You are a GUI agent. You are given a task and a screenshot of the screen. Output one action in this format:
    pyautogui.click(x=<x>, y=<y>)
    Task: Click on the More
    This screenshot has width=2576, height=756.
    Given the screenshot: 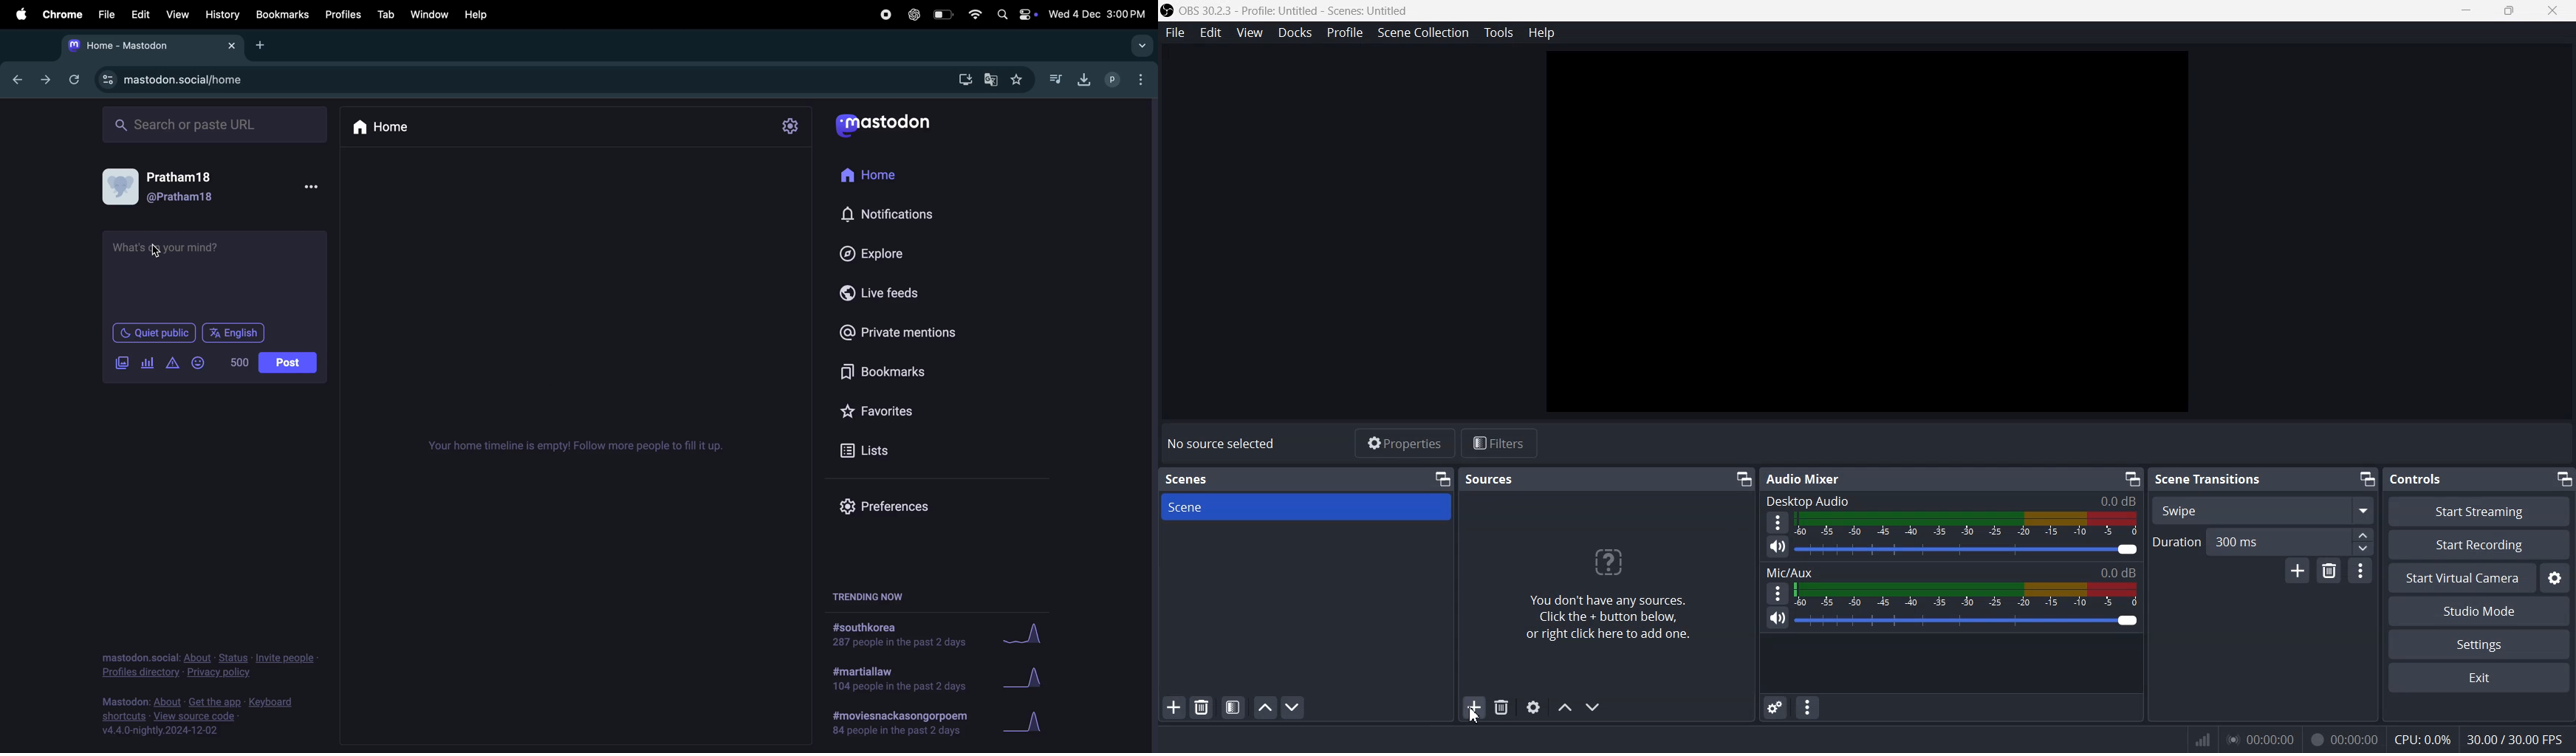 What is the action you would take?
    pyautogui.click(x=1778, y=522)
    